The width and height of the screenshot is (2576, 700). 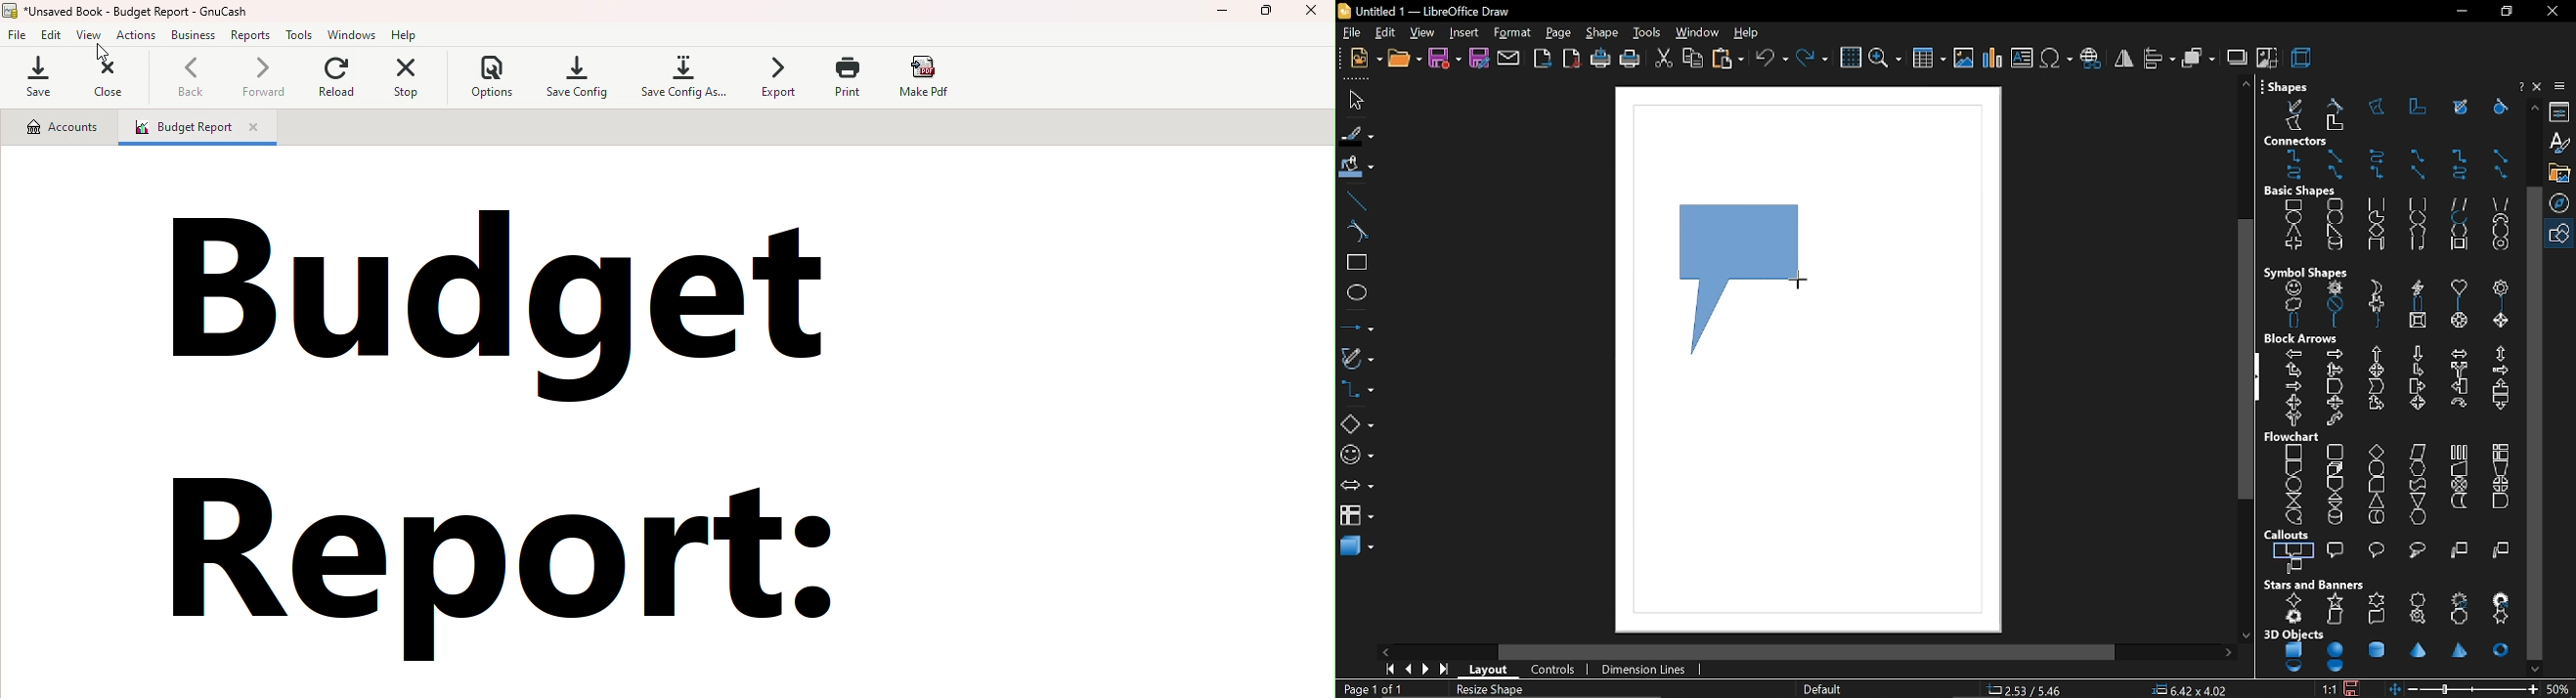 I want to click on 8 point star, so click(x=2418, y=598).